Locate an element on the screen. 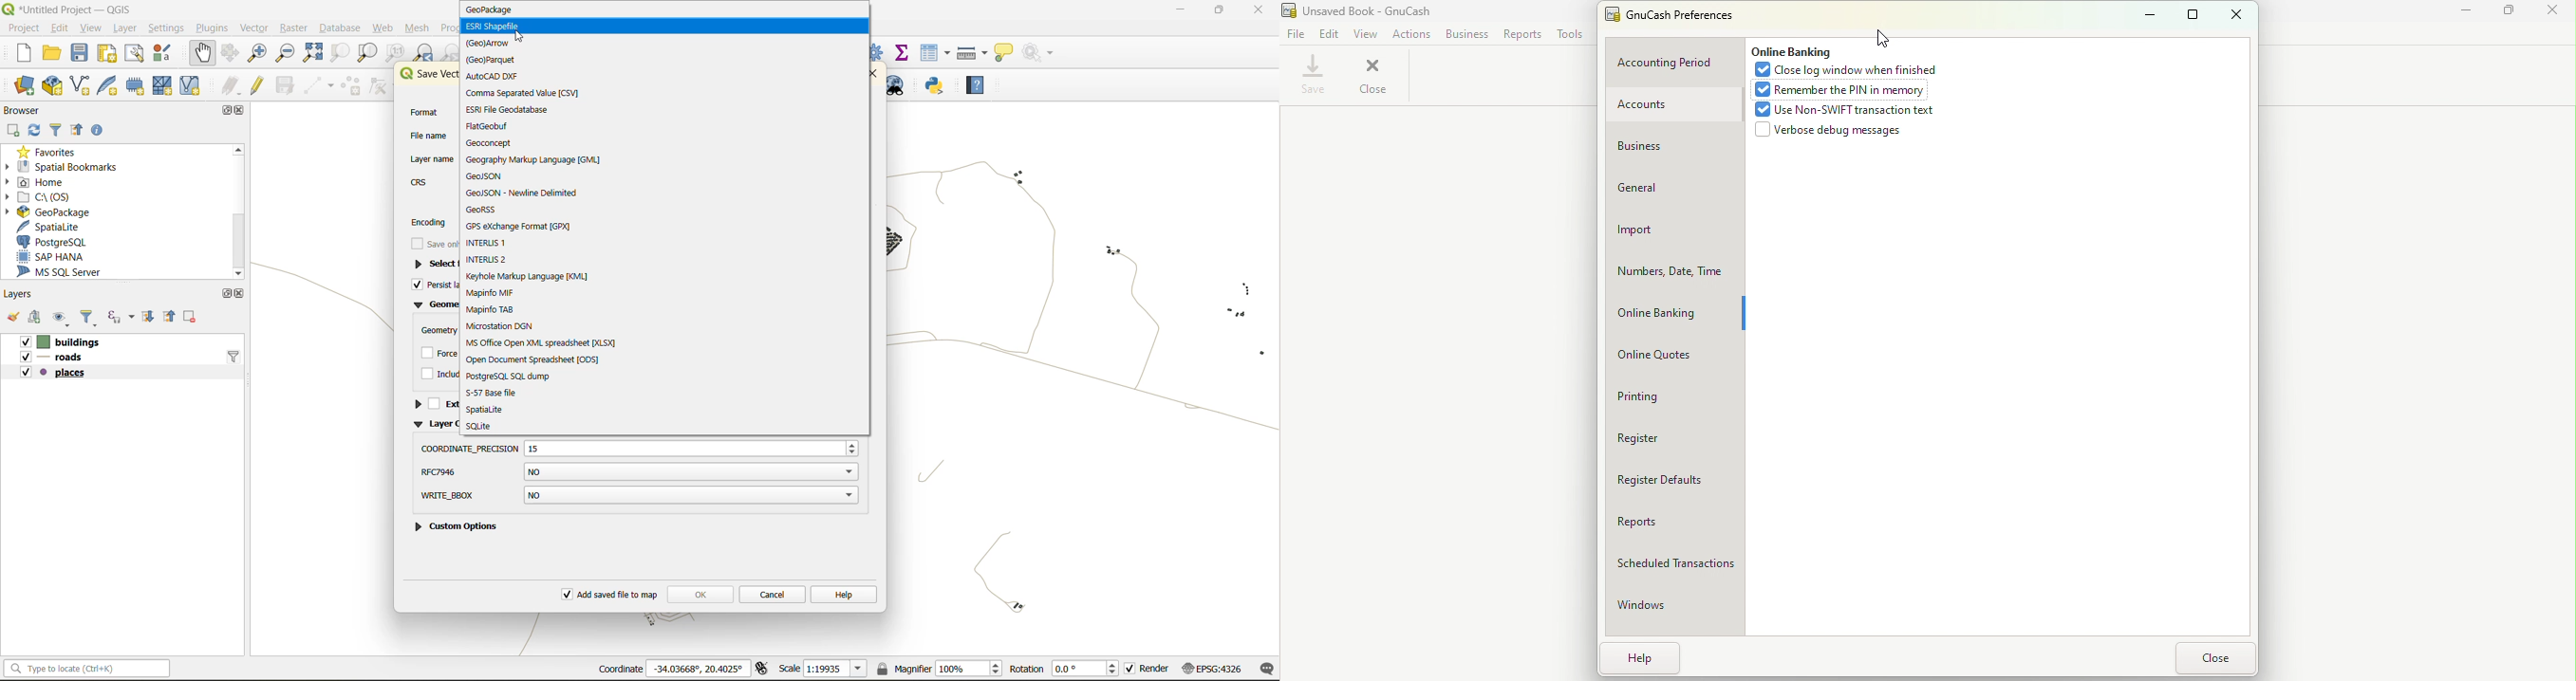 The image size is (2576, 700). sap hana is located at coordinates (55, 257).